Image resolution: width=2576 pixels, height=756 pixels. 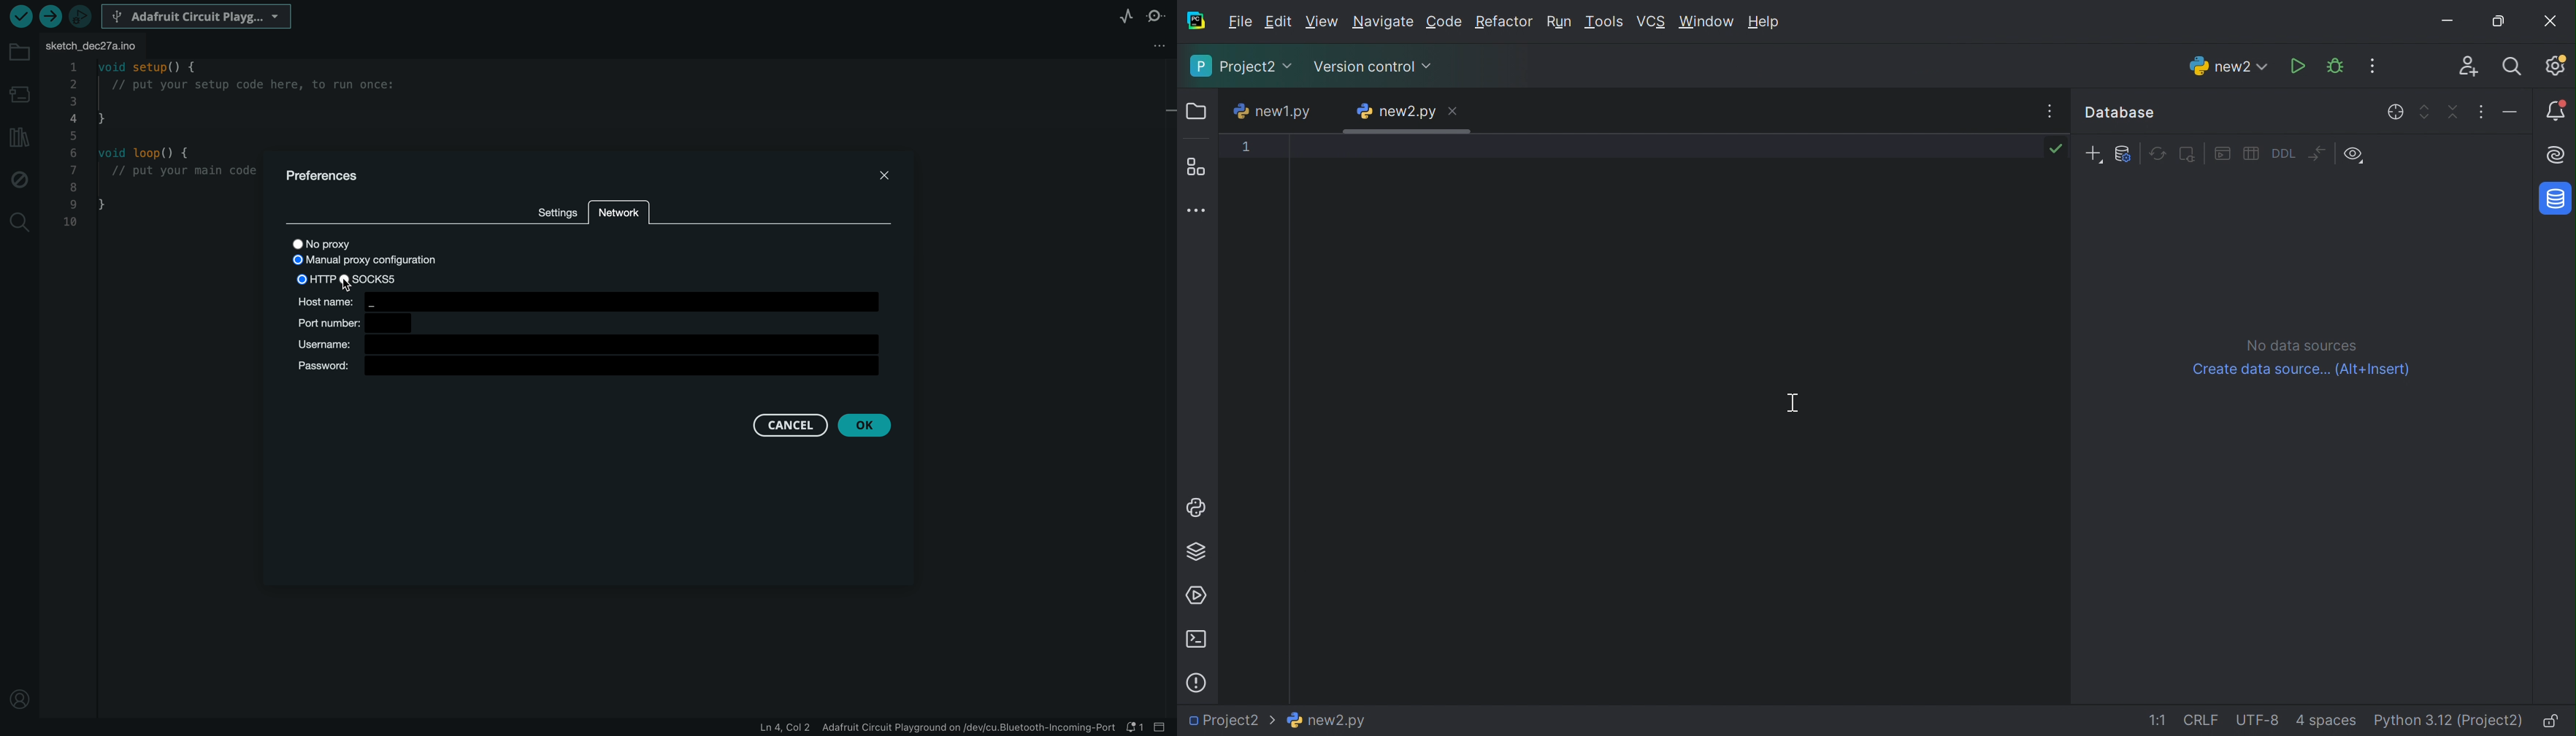 What do you see at coordinates (1503, 21) in the screenshot?
I see `Refactor` at bounding box center [1503, 21].